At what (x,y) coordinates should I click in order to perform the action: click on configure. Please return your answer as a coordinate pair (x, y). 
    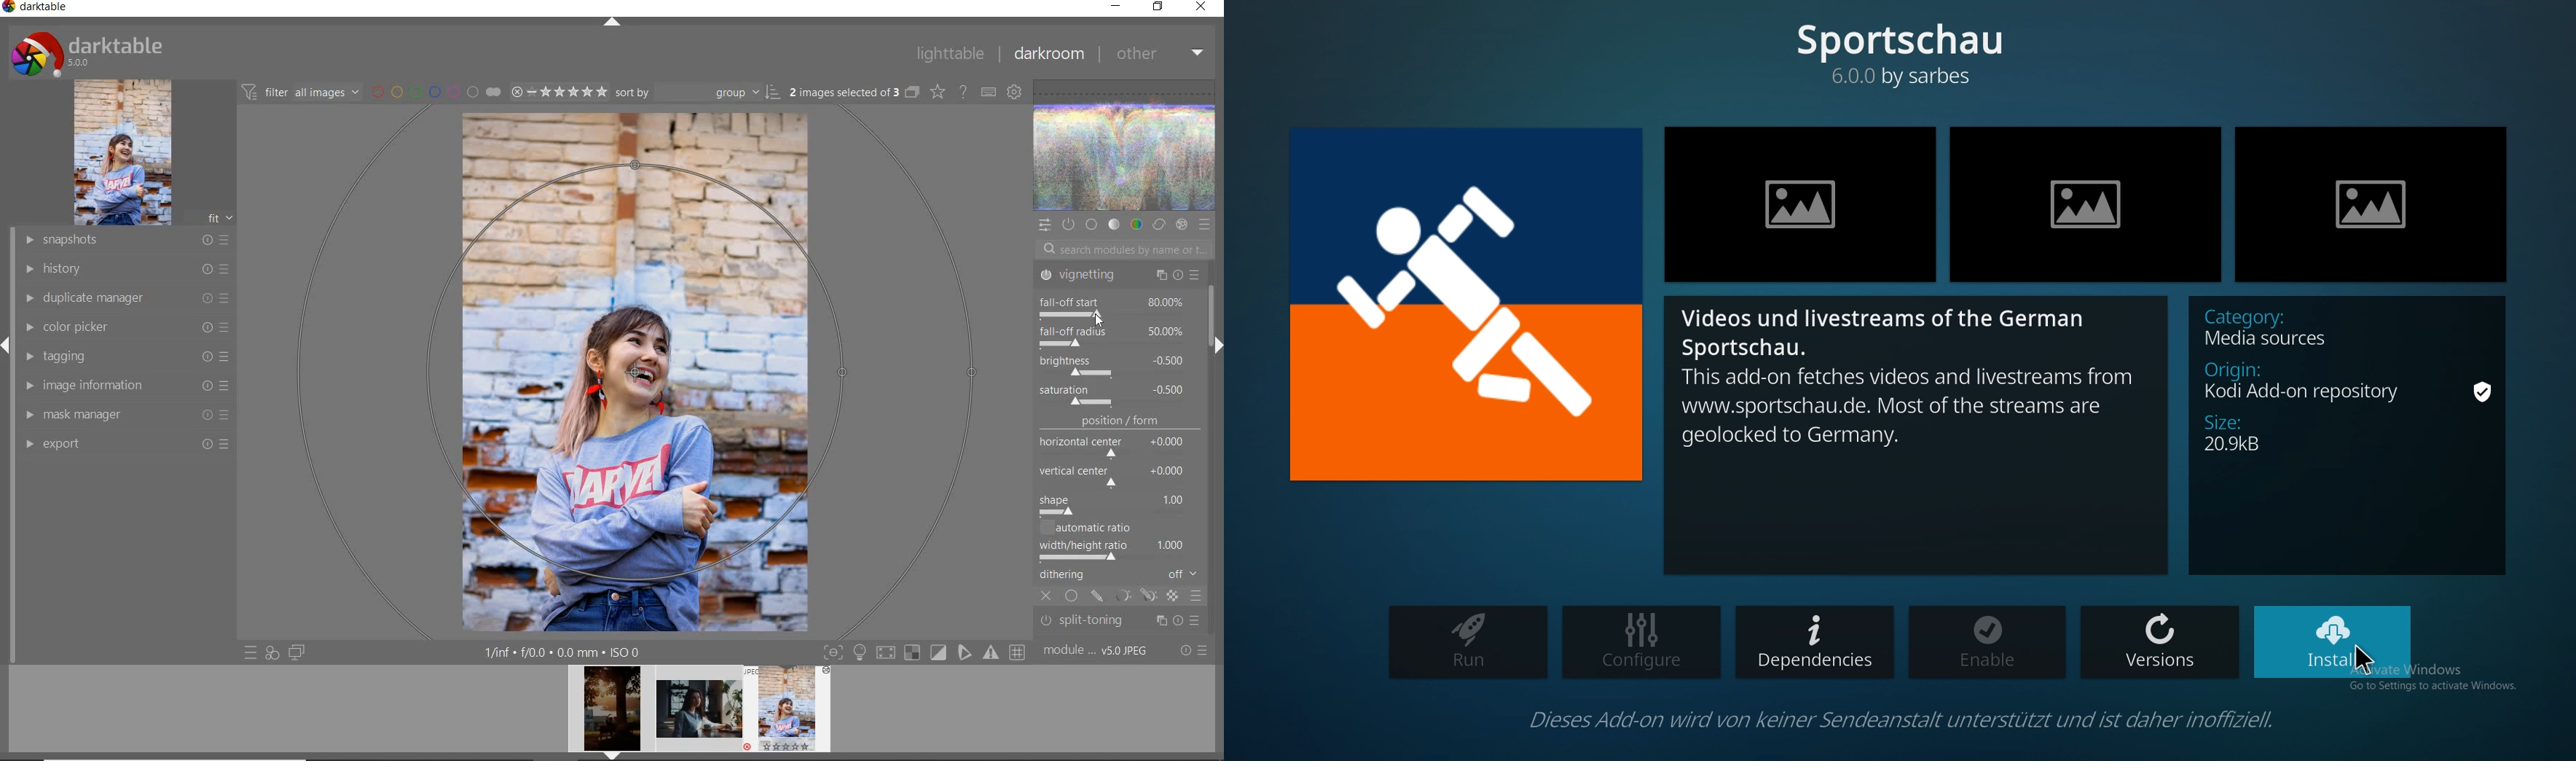
    Looking at the image, I should click on (1643, 642).